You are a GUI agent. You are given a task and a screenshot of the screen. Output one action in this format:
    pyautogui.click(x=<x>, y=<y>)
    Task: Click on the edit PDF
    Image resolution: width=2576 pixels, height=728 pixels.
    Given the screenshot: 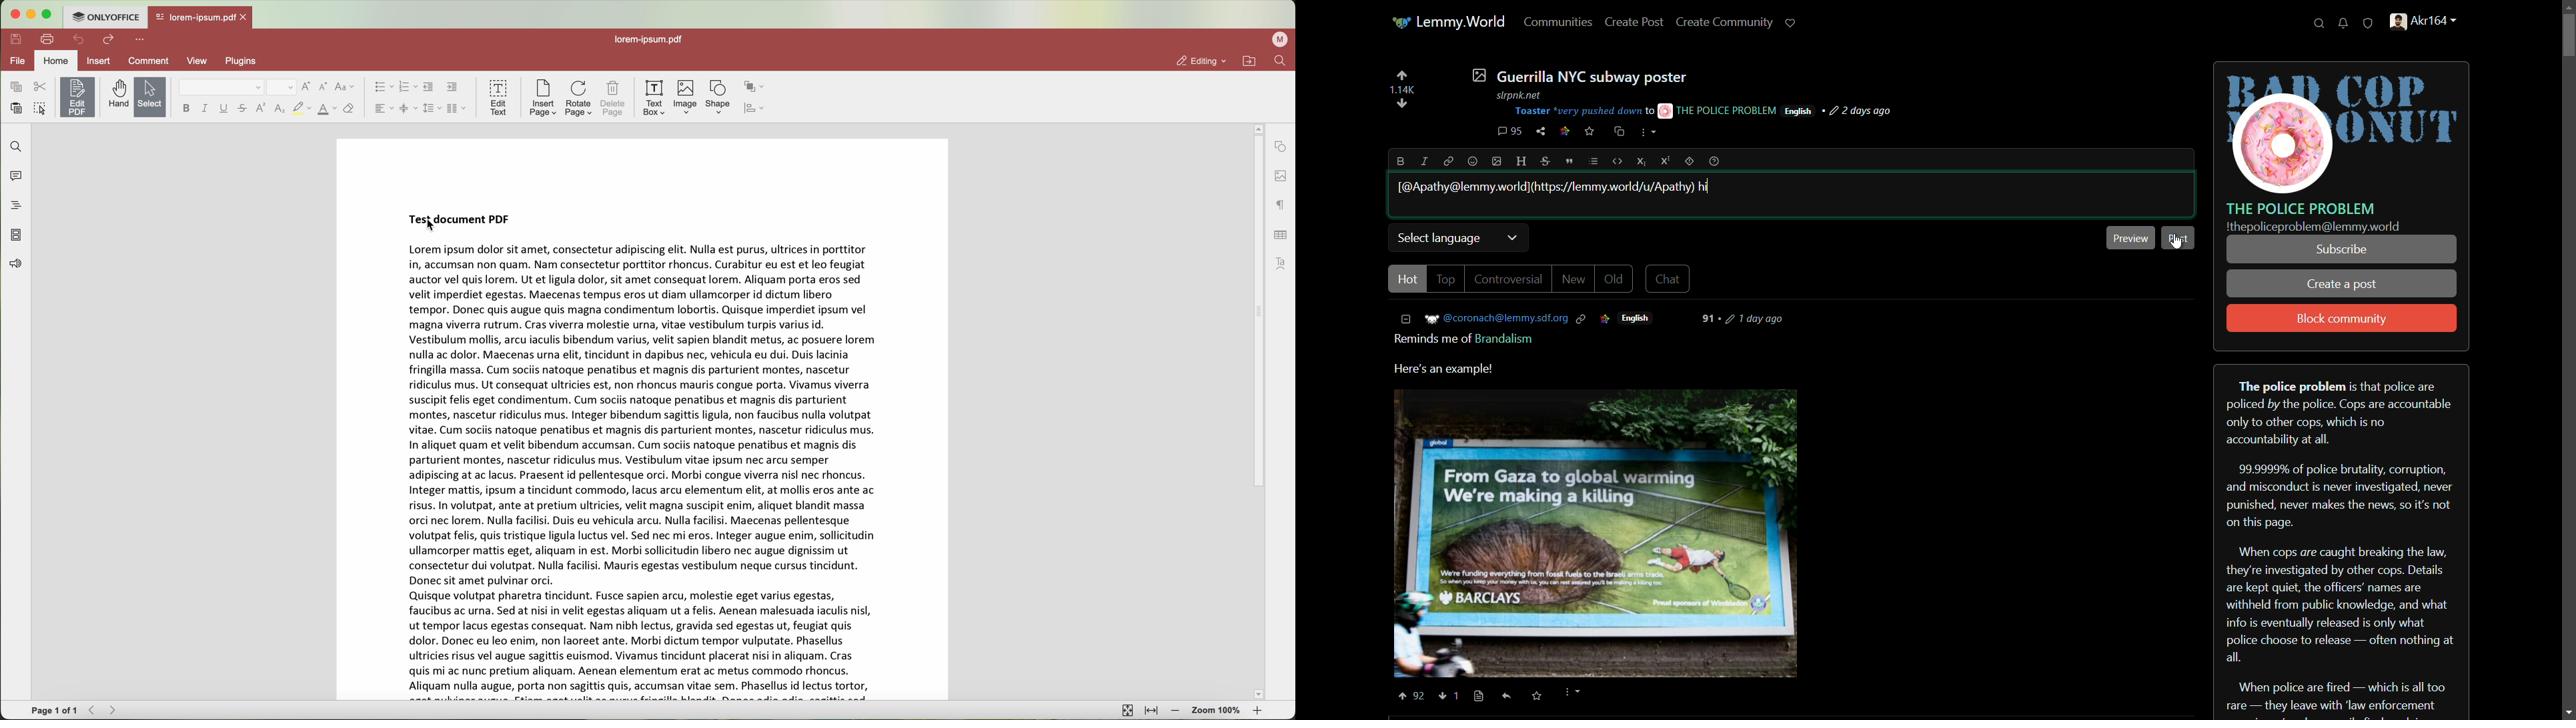 What is the action you would take?
    pyautogui.click(x=78, y=97)
    